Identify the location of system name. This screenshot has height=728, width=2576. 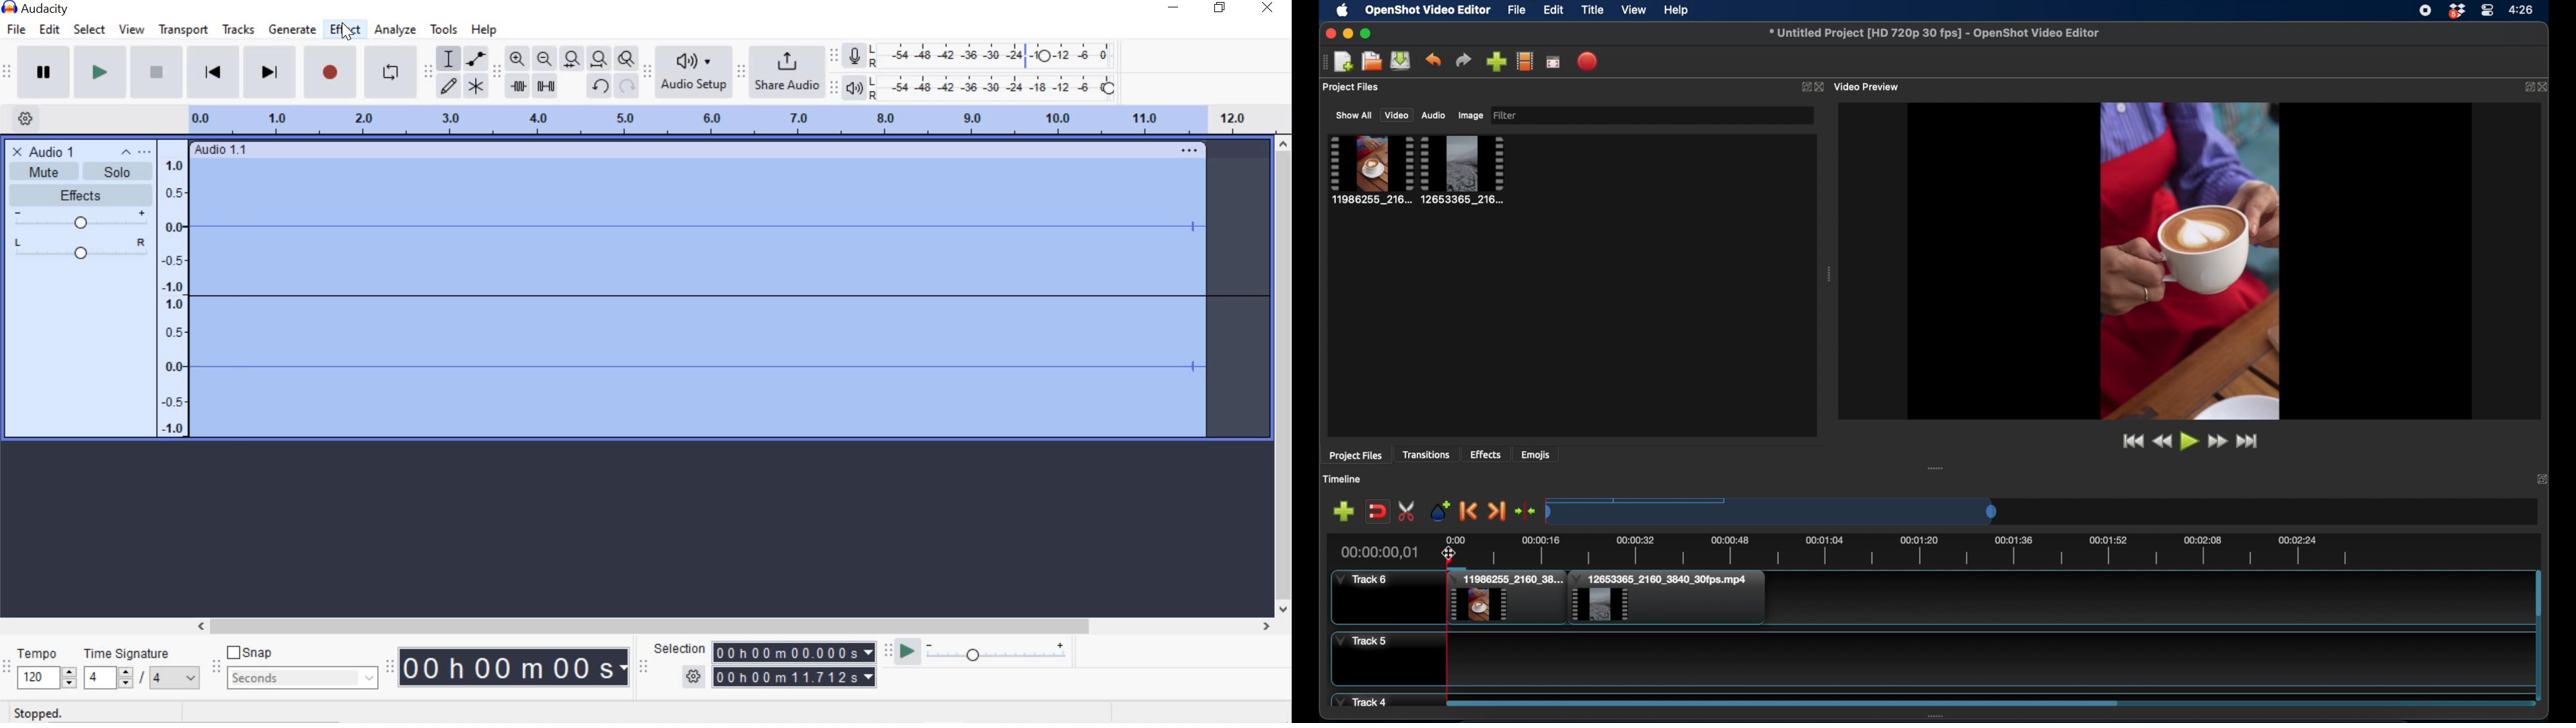
(35, 9).